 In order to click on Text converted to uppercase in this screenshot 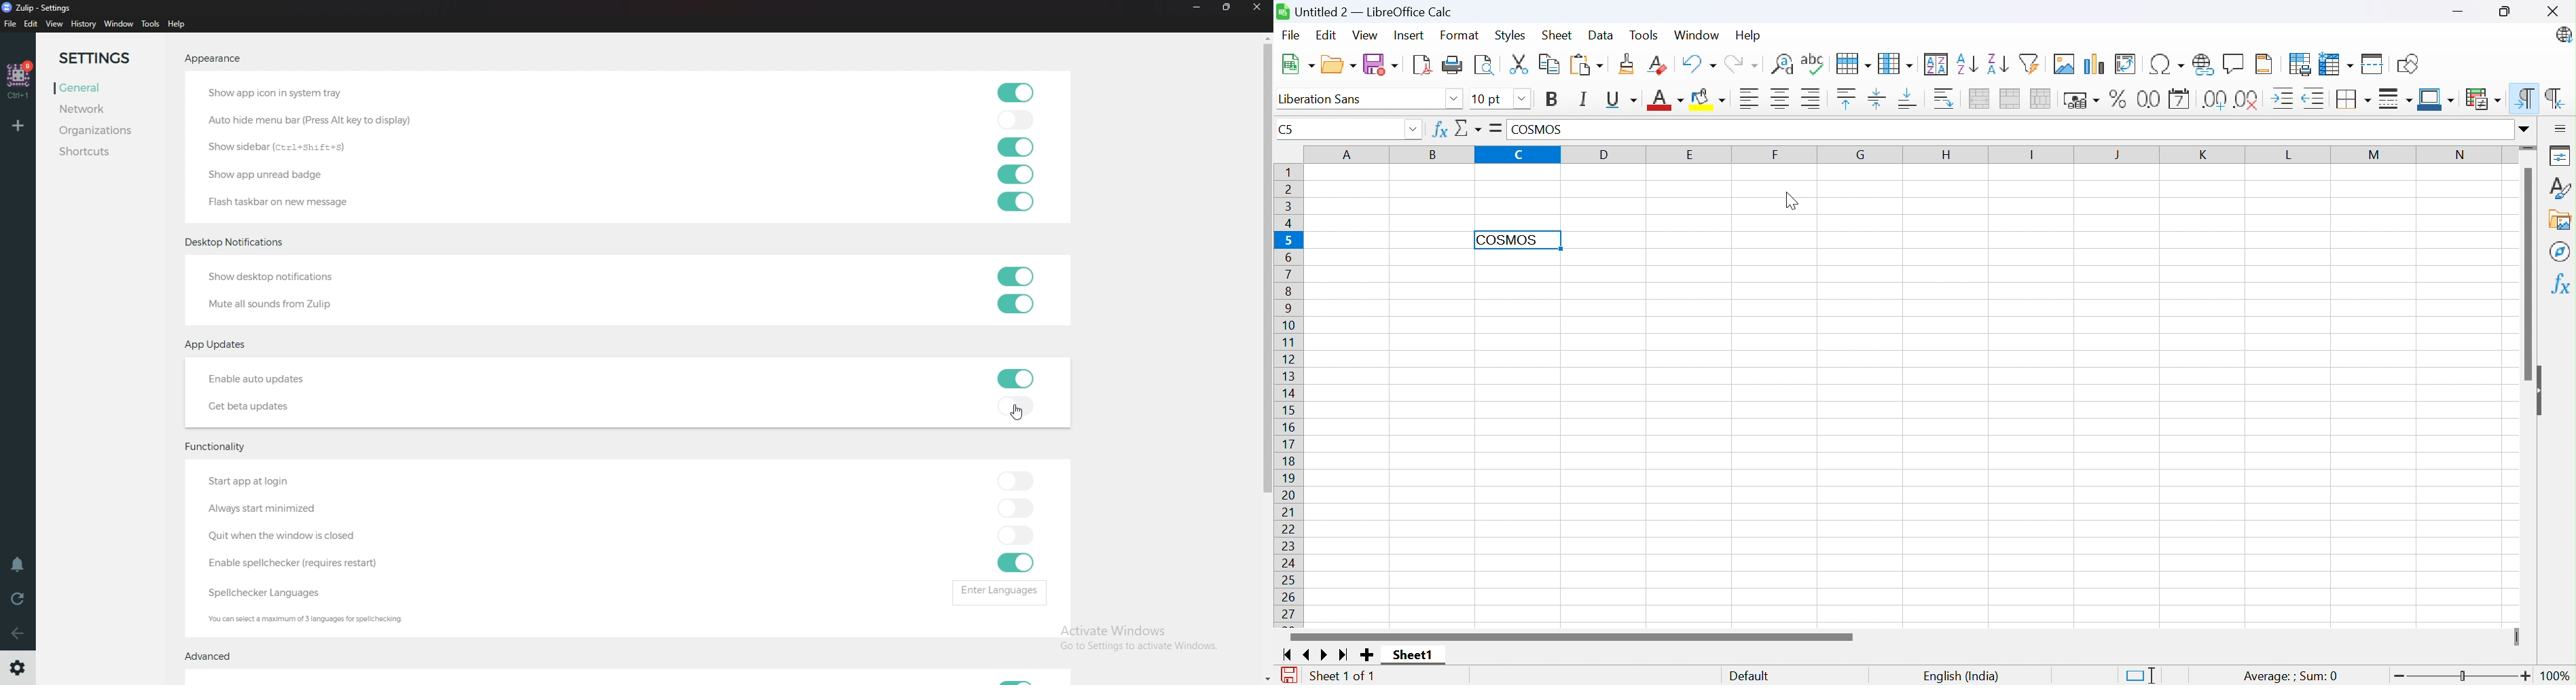, I will do `click(1512, 241)`.